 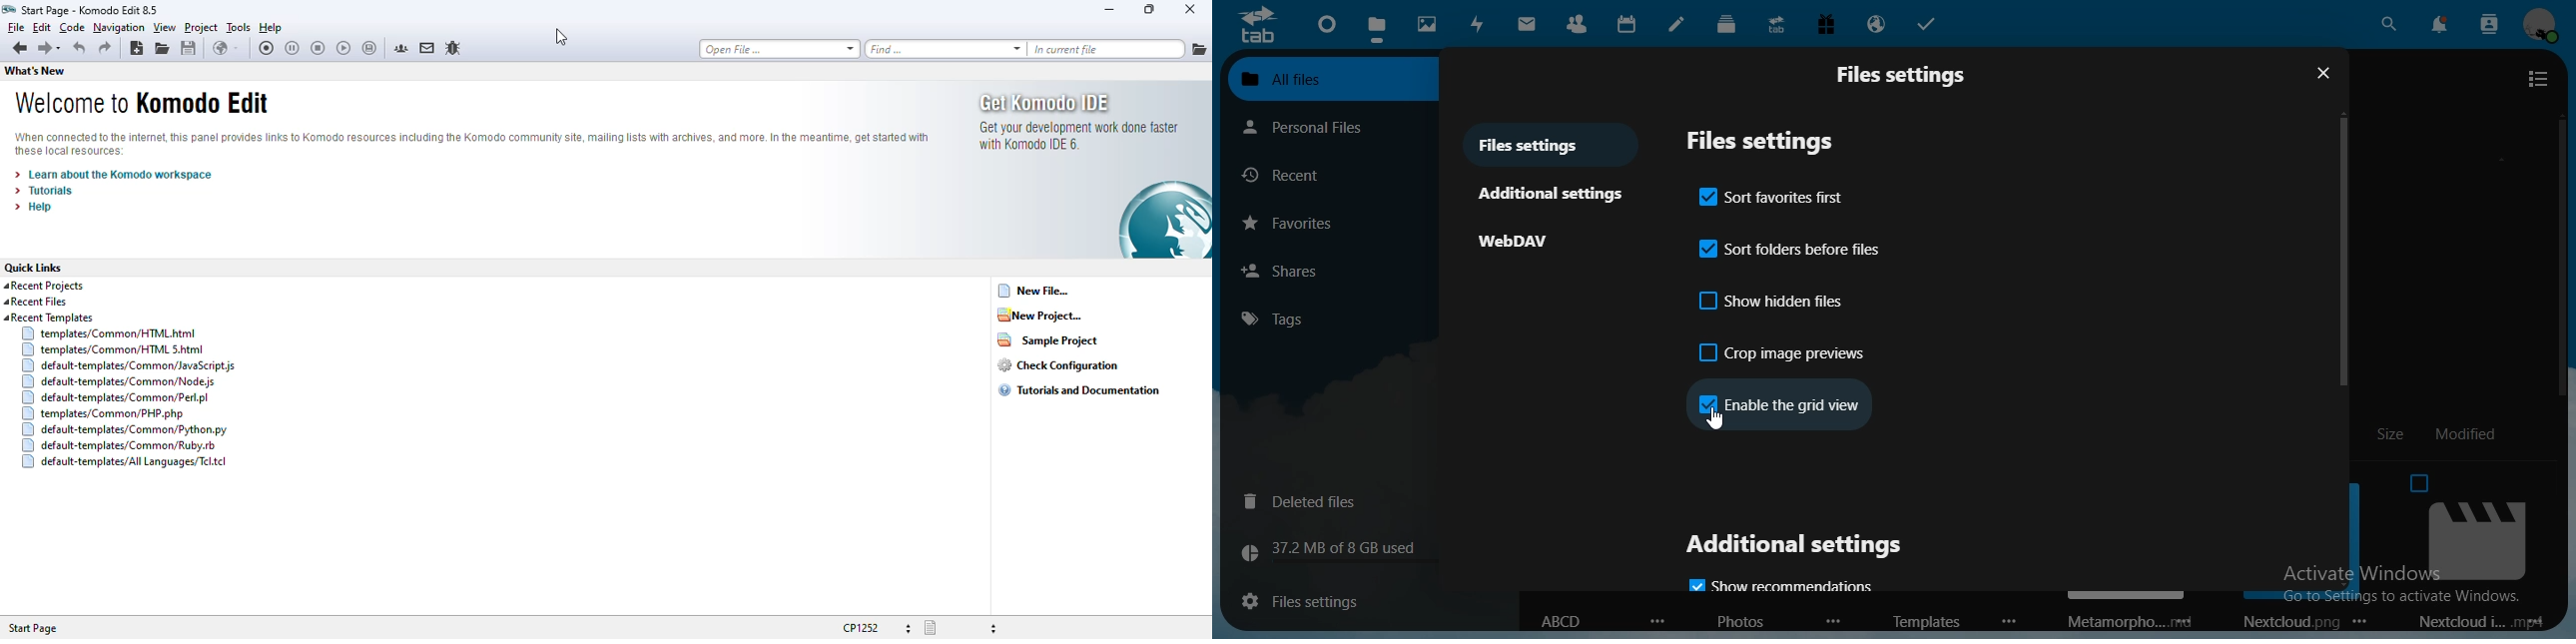 What do you see at coordinates (1319, 81) in the screenshot?
I see `all files` at bounding box center [1319, 81].